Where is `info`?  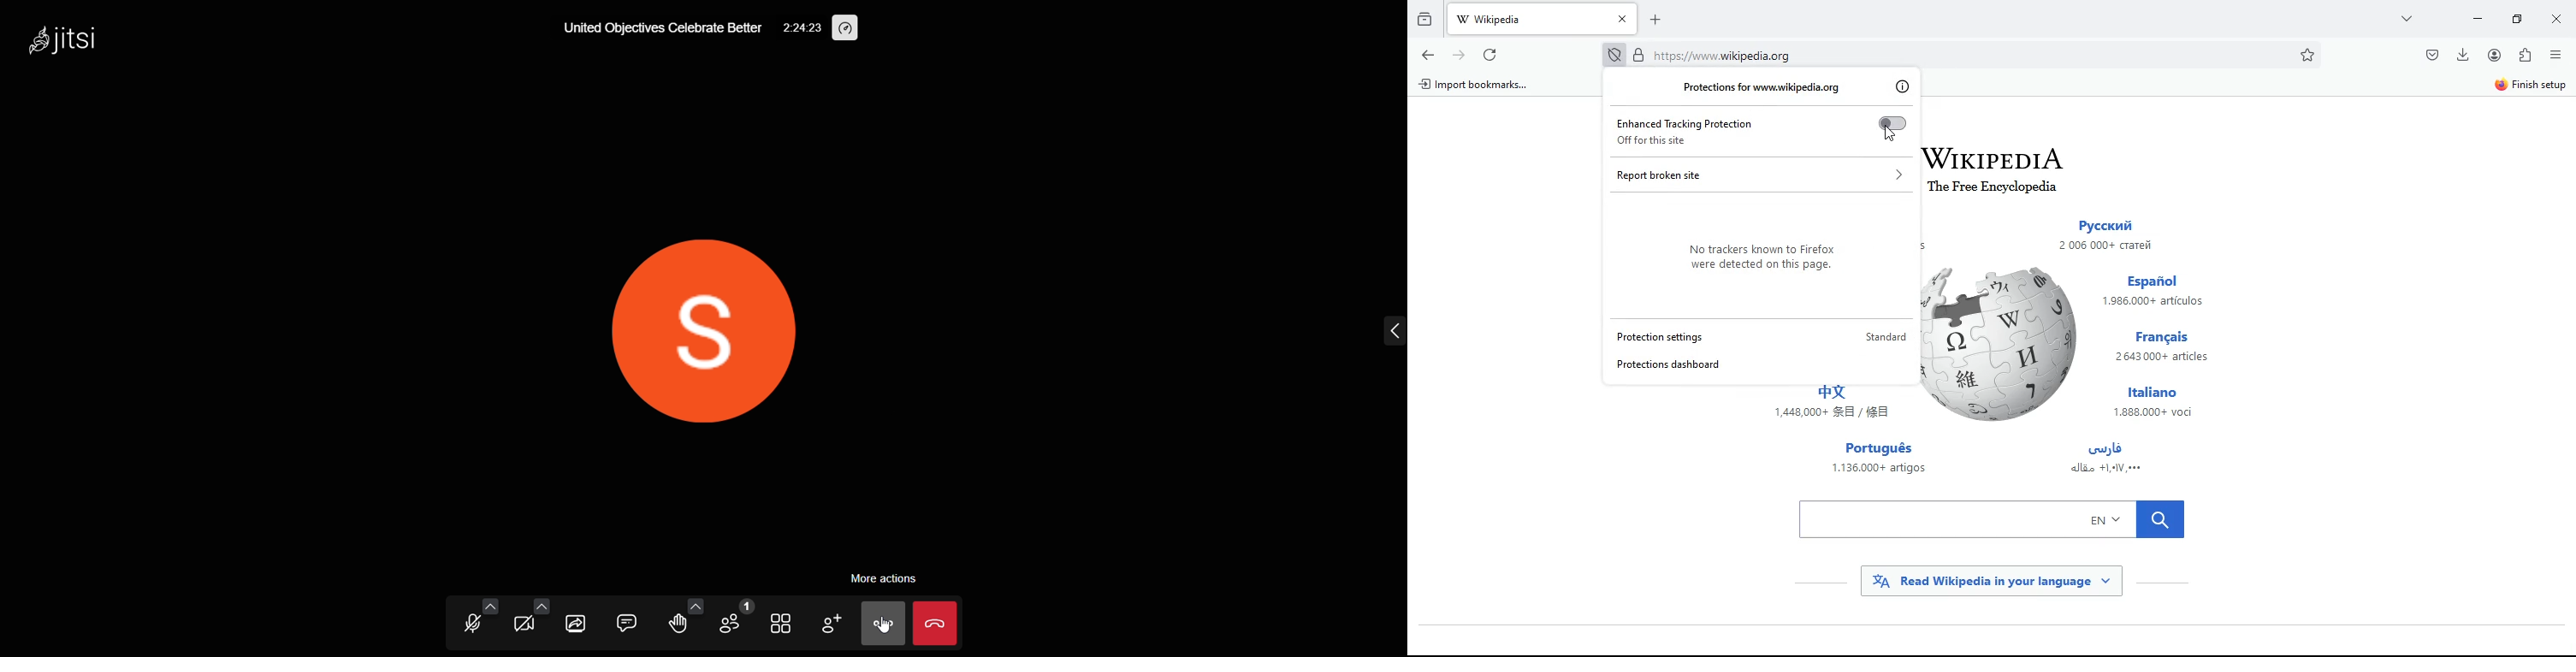
info is located at coordinates (1904, 86).